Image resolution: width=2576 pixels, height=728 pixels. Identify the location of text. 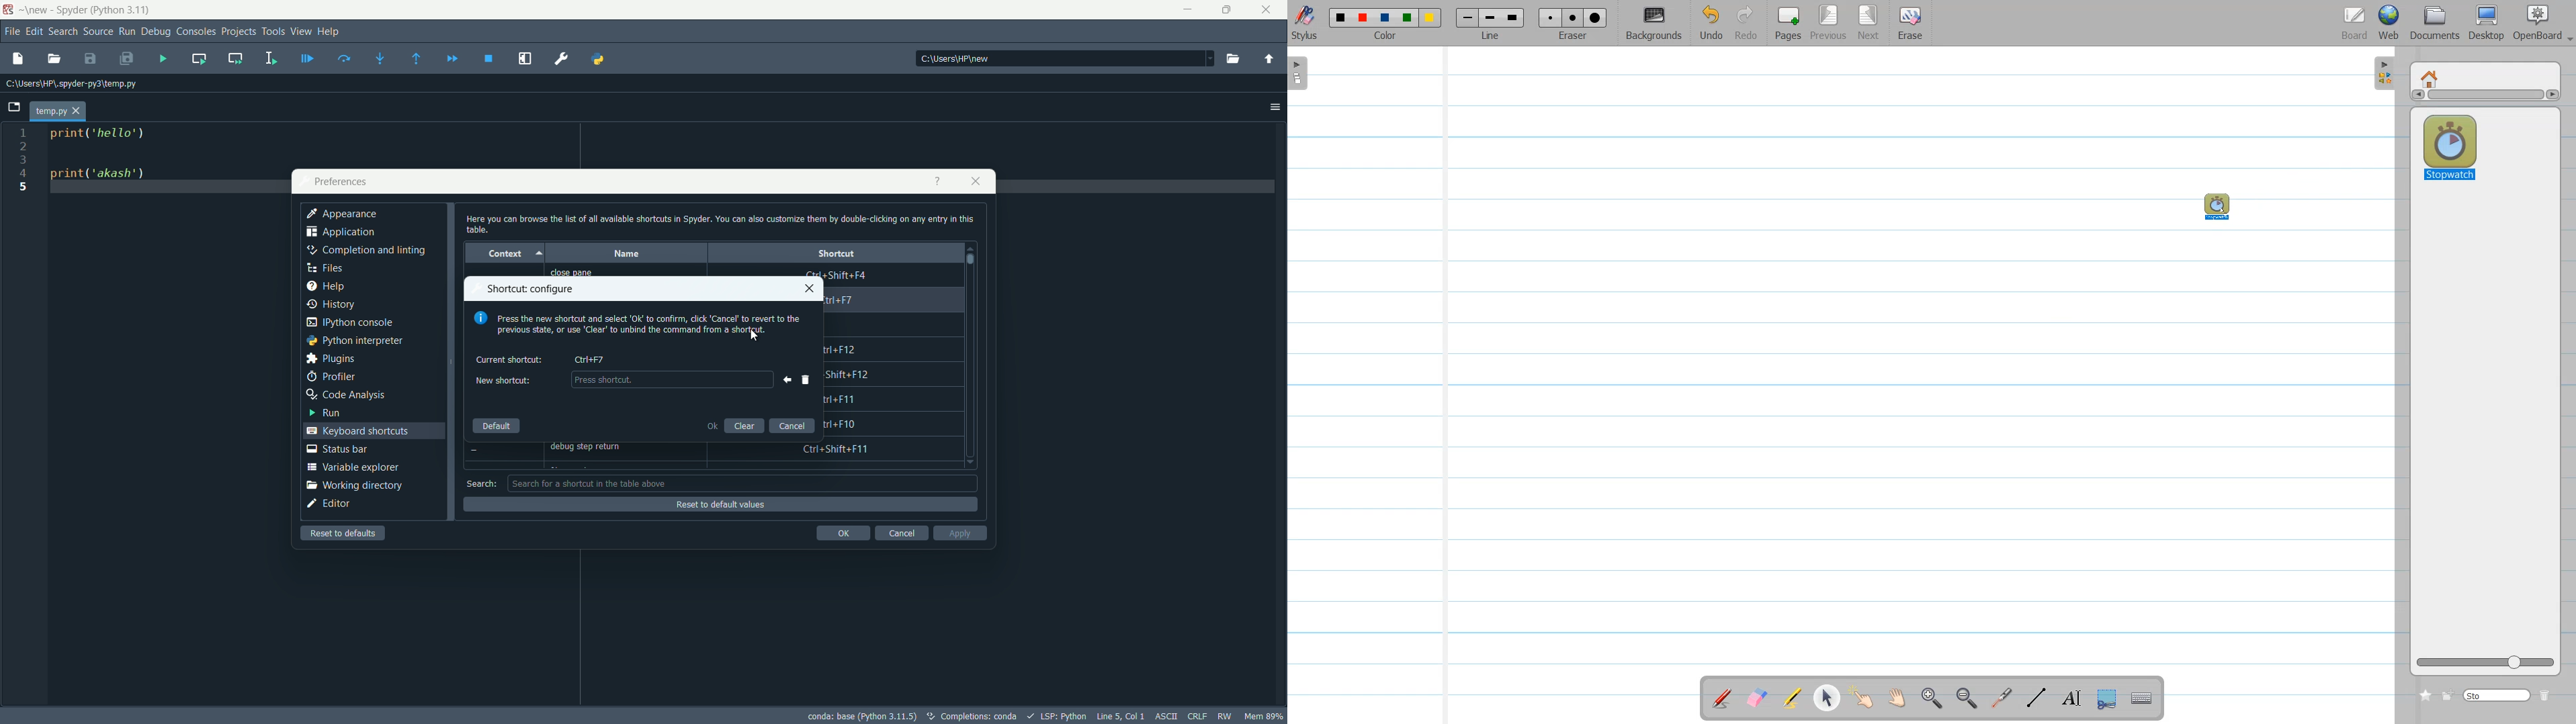
(979, 717).